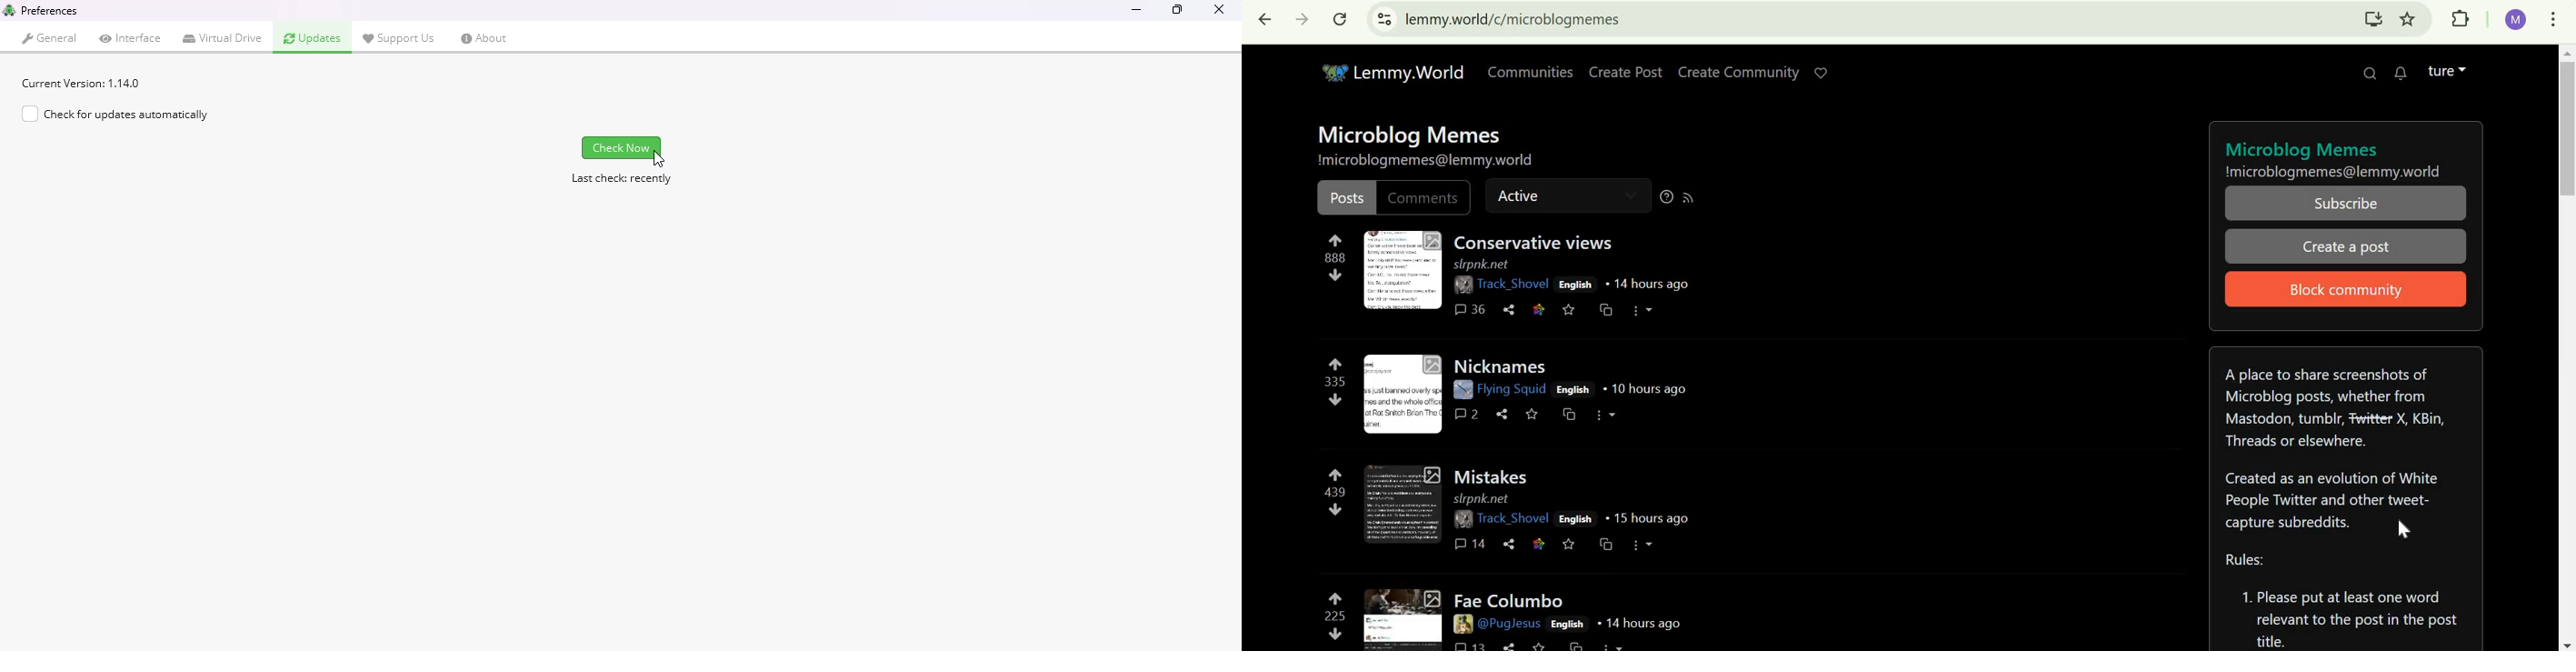 The height and width of the screenshot is (672, 2576). What do you see at coordinates (1459, 624) in the screenshot?
I see `profile picture` at bounding box center [1459, 624].